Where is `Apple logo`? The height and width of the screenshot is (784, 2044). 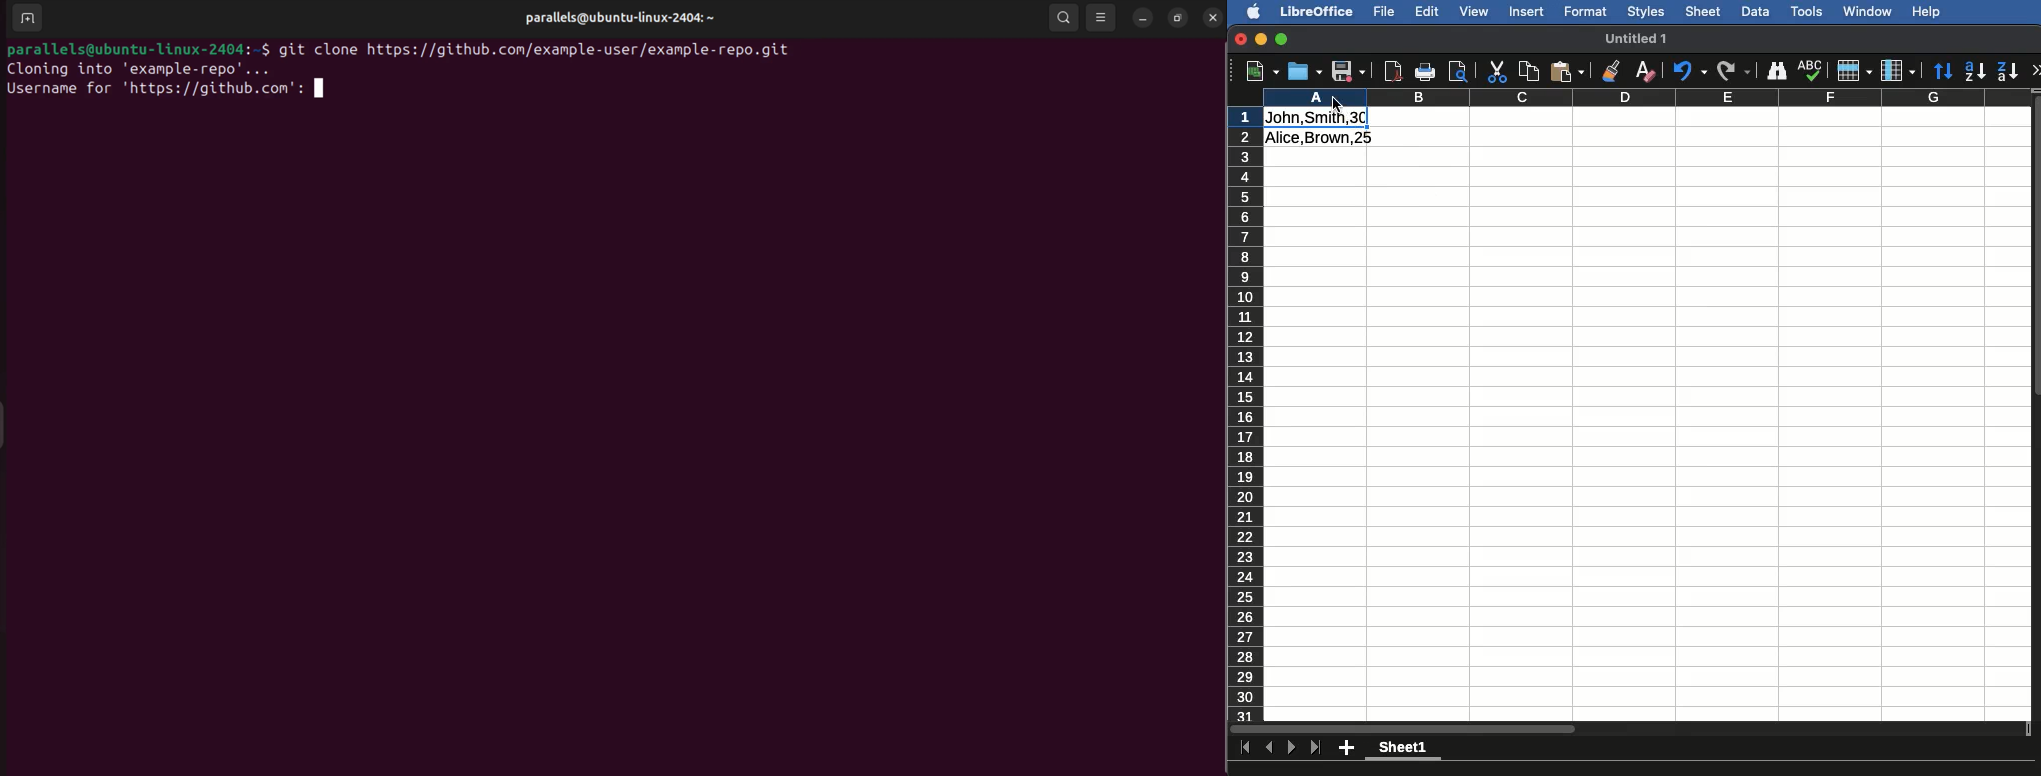
Apple logo is located at coordinates (1256, 11).